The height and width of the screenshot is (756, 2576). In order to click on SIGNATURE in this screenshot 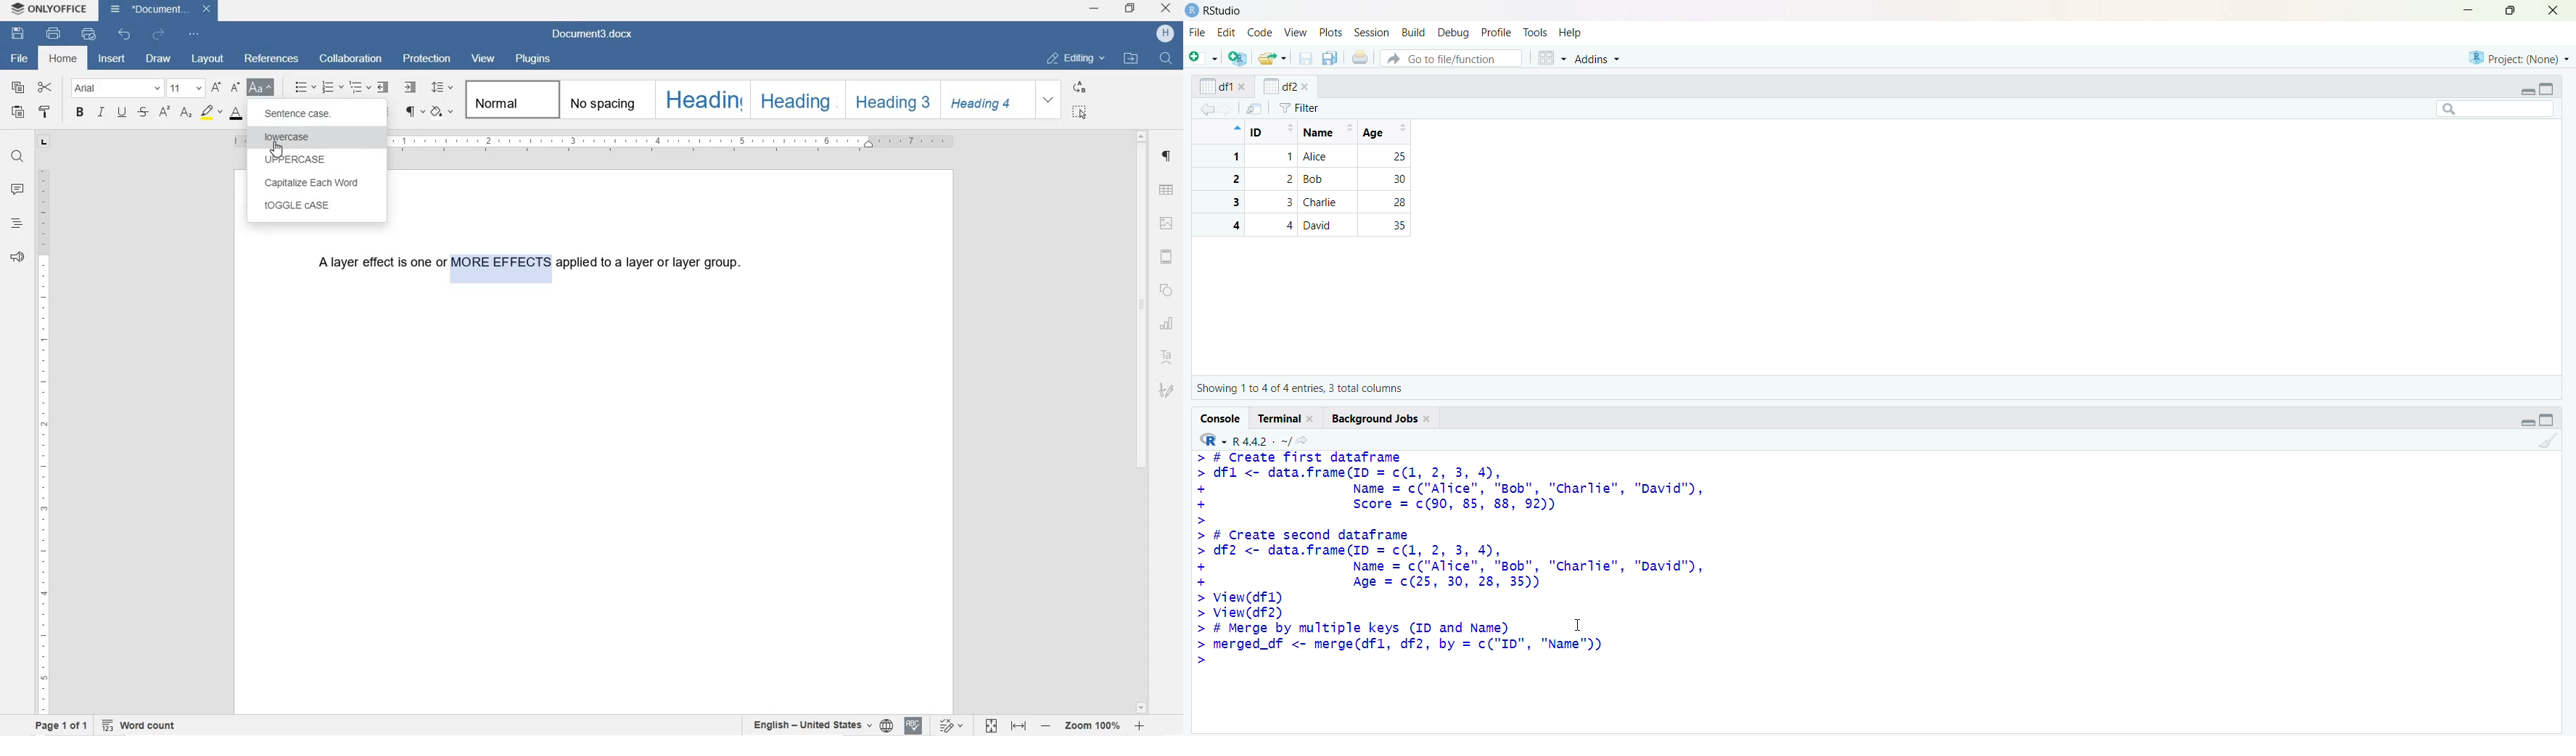, I will do `click(1167, 388)`.